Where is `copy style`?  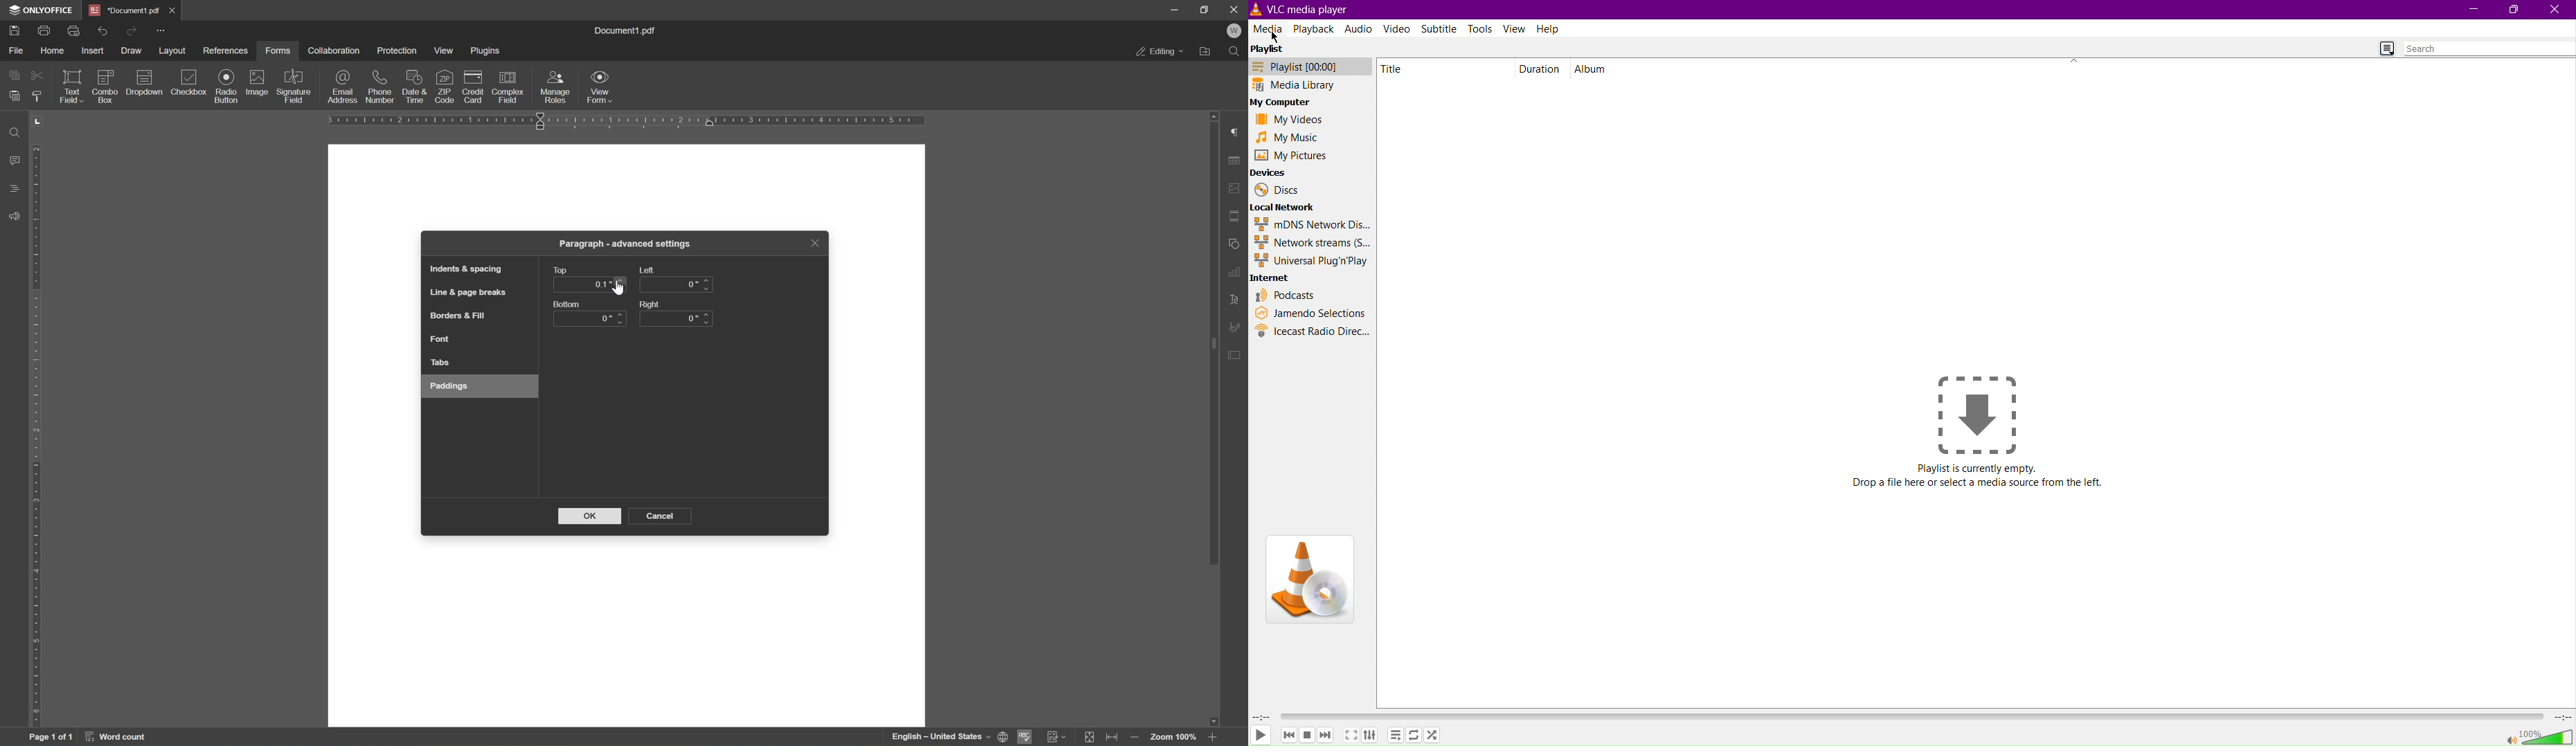 copy style is located at coordinates (36, 96).